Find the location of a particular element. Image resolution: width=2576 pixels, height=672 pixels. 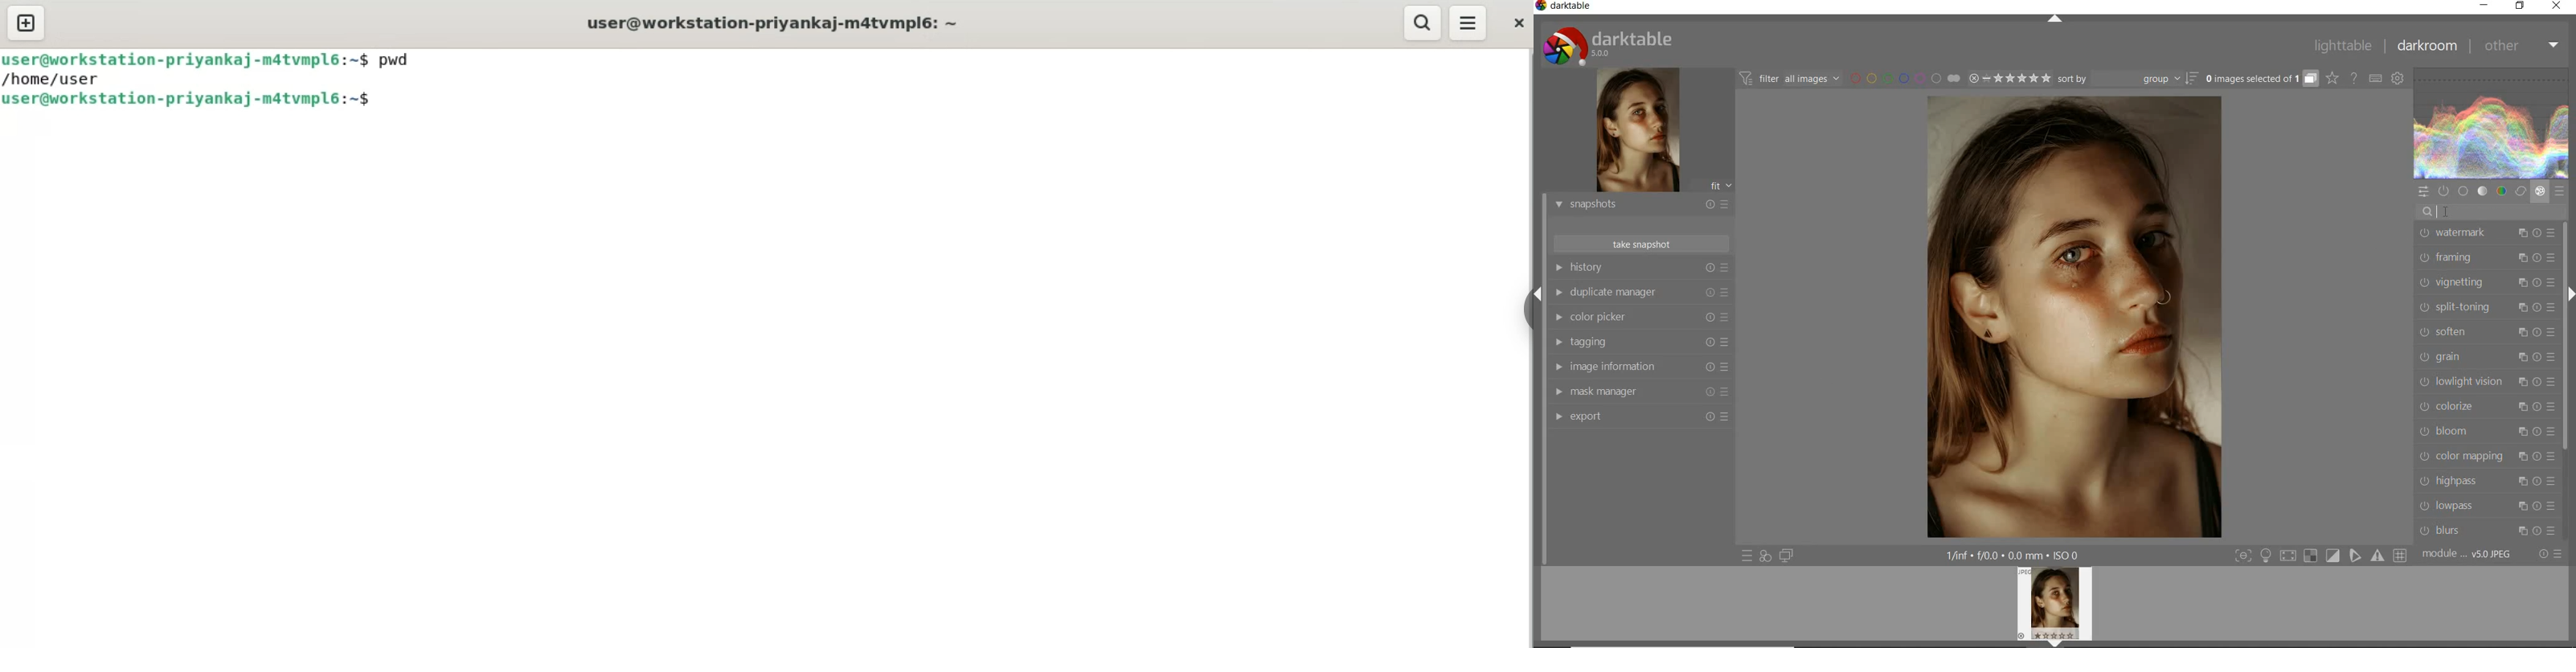

expand grouped images is located at coordinates (2260, 79).